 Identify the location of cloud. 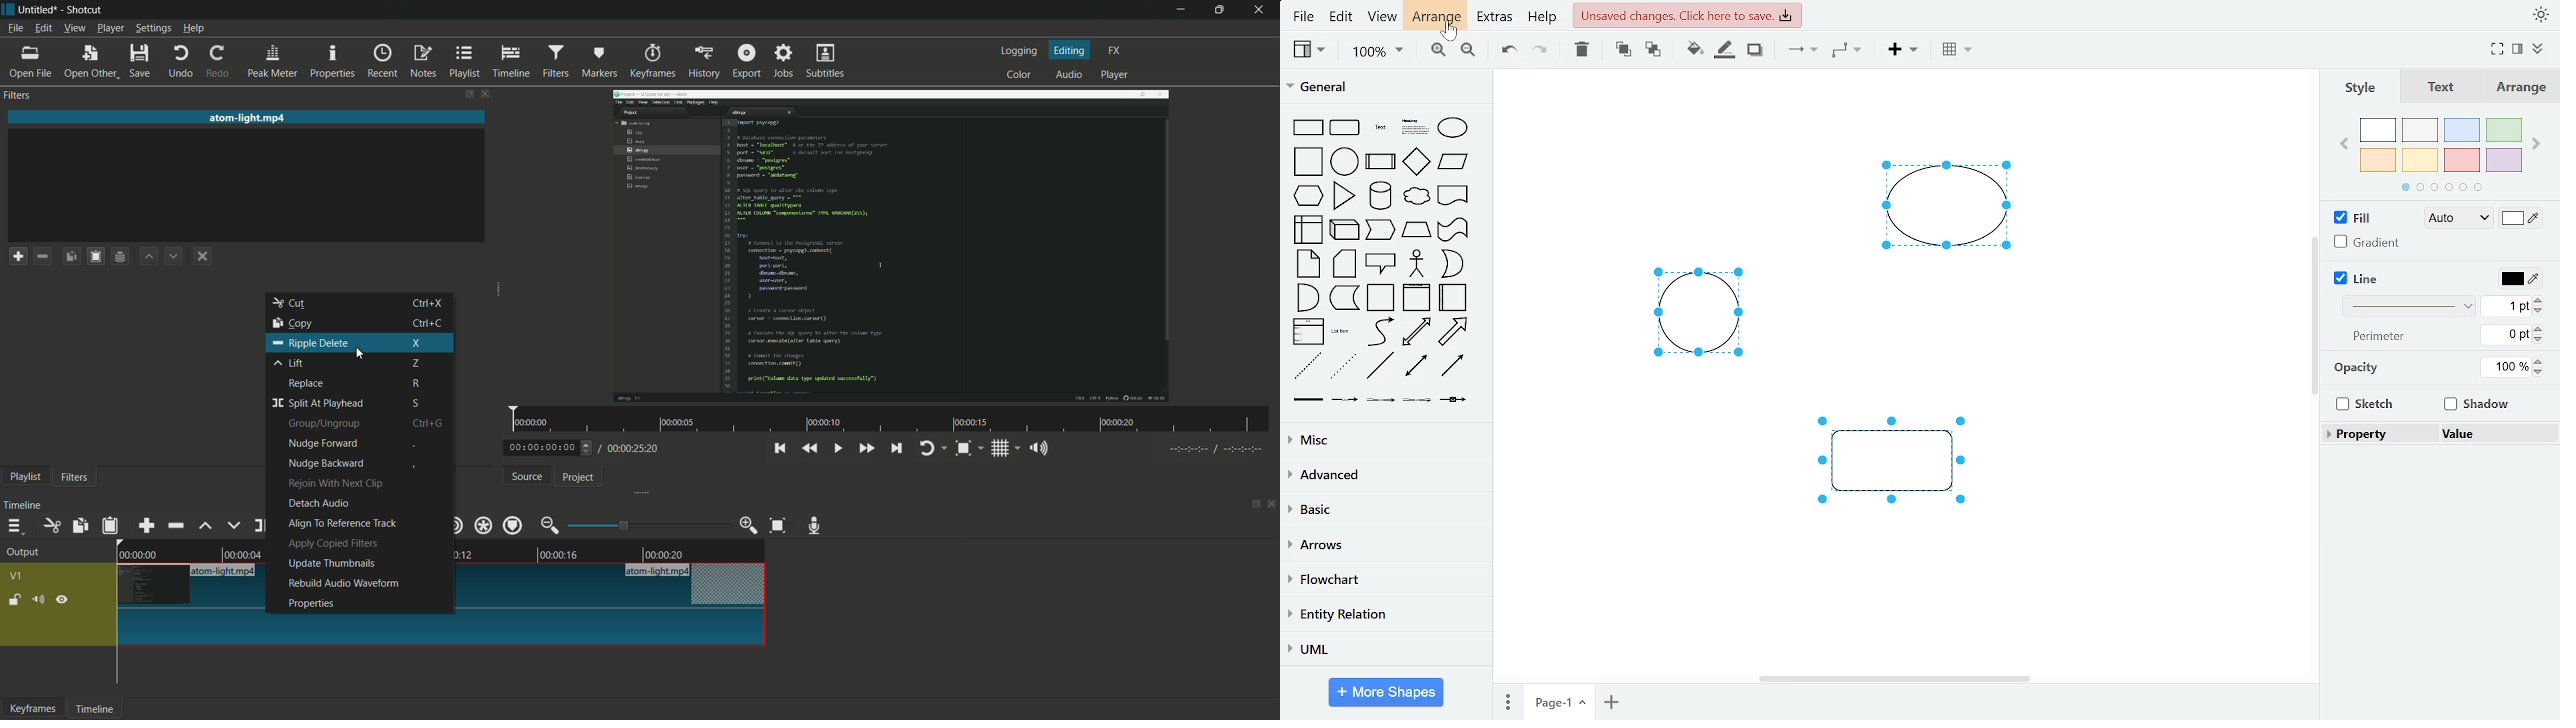
(1415, 196).